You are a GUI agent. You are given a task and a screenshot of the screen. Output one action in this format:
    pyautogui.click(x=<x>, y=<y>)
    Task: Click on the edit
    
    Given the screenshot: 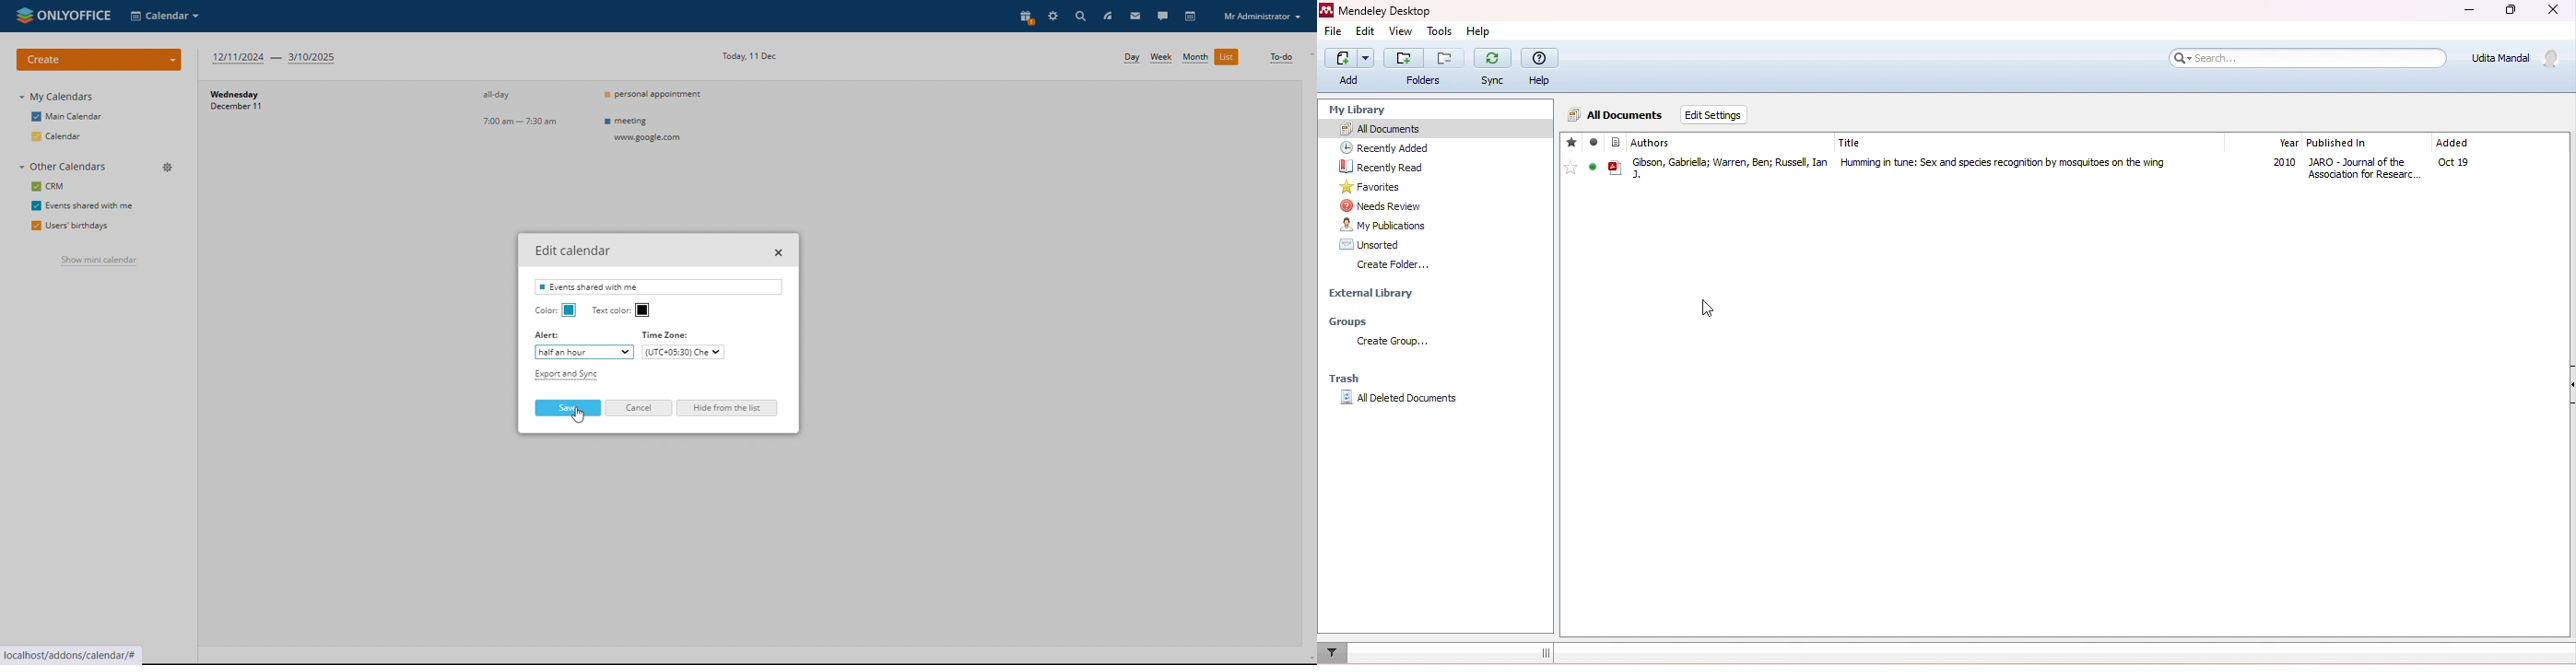 What is the action you would take?
    pyautogui.click(x=1366, y=32)
    